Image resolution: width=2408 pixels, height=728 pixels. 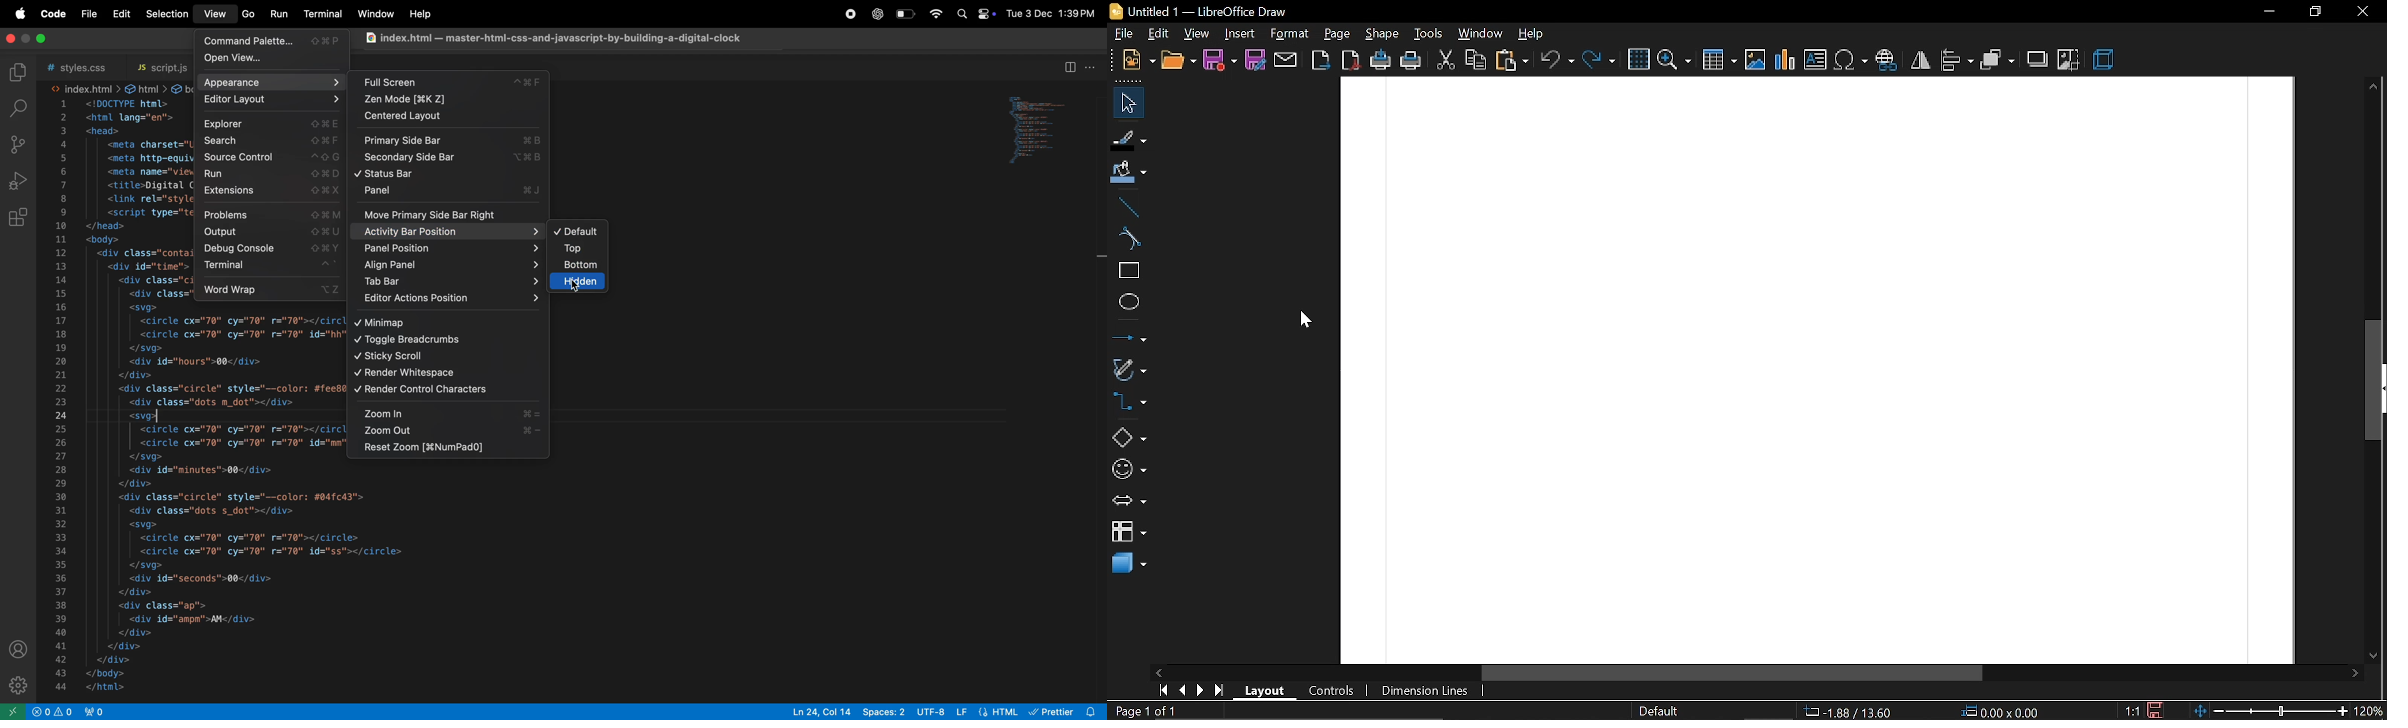 I want to click on 20%, so click(x=2371, y=711).